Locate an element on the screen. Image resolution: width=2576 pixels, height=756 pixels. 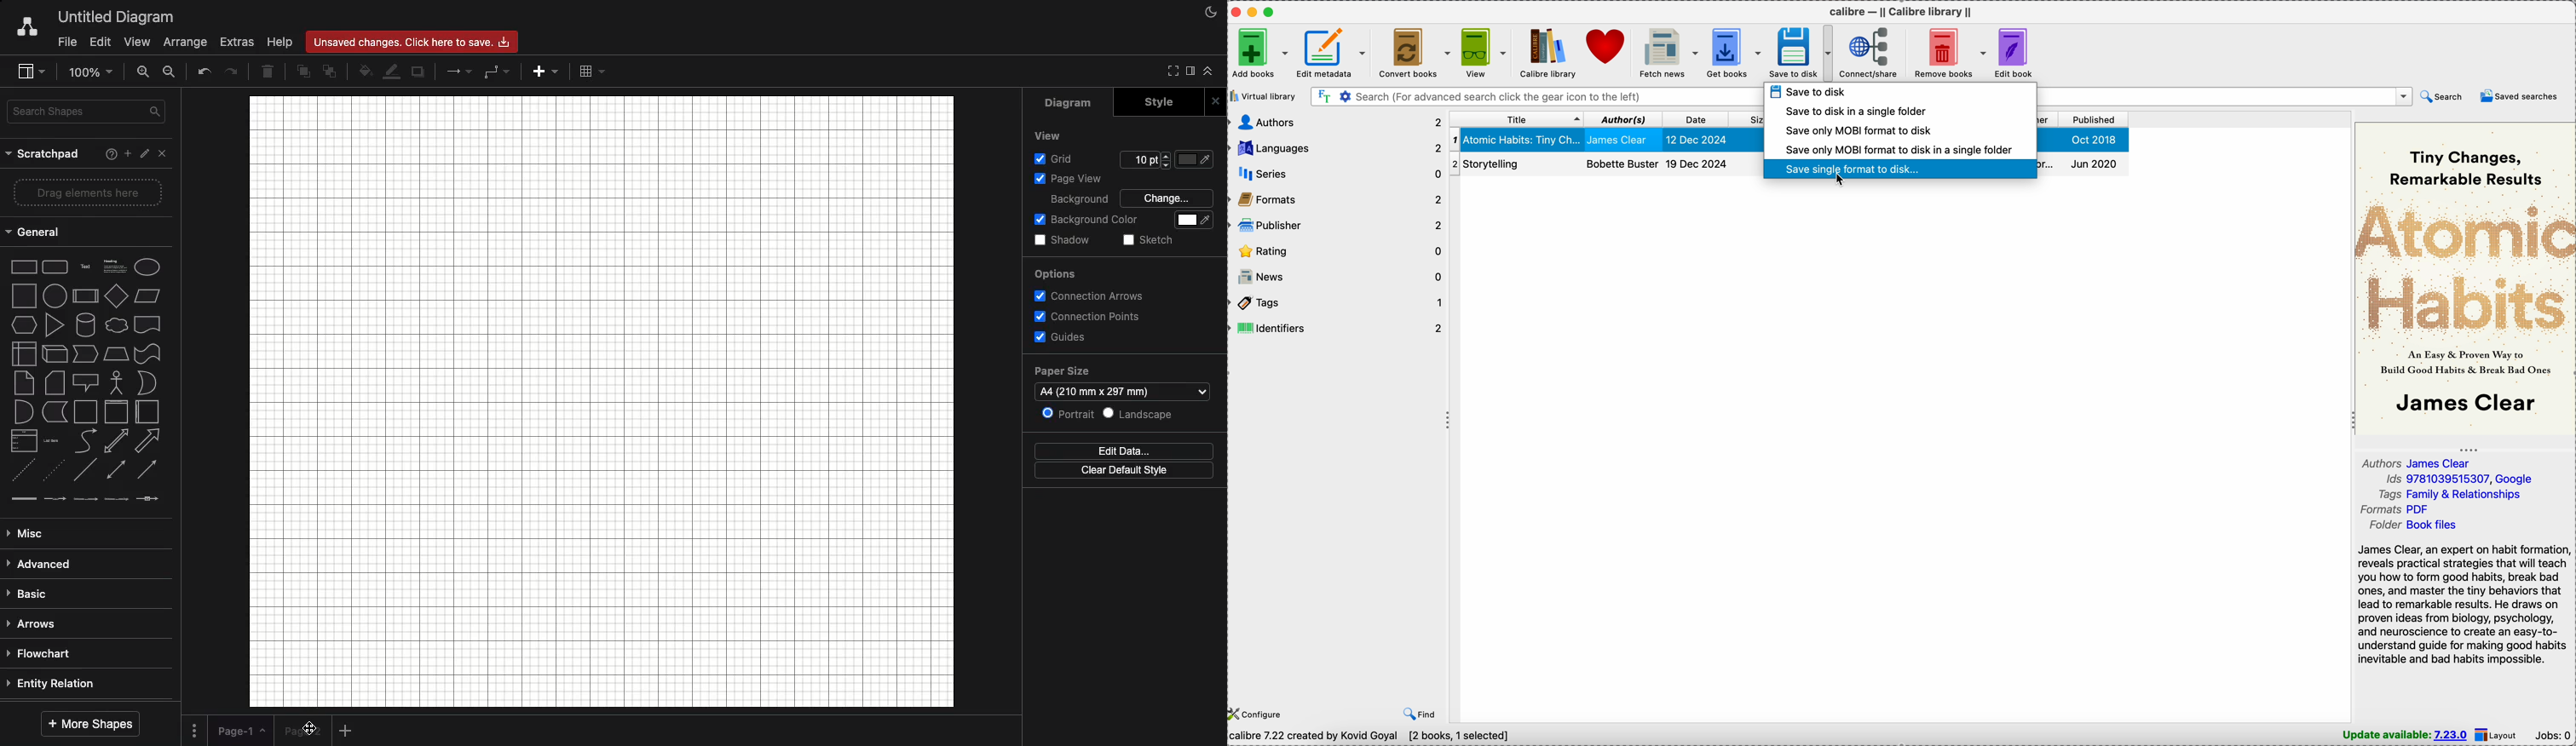
saved searches is located at coordinates (2519, 95).